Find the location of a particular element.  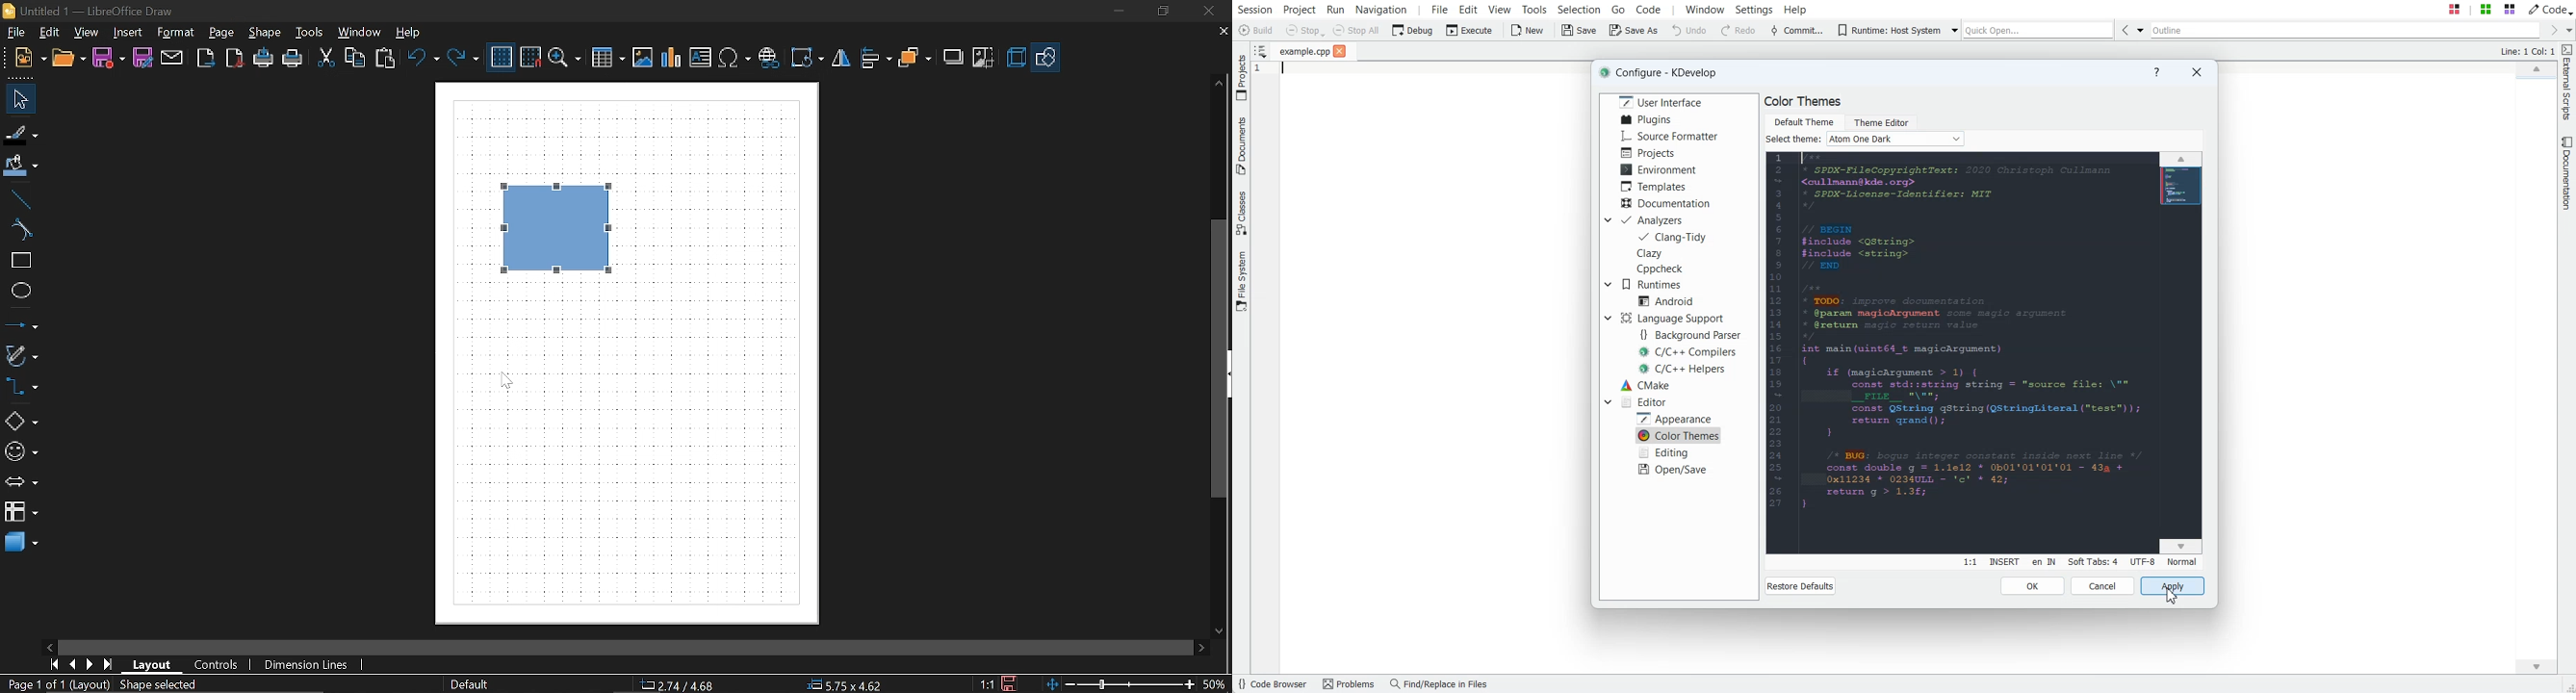

Print is located at coordinates (294, 60).